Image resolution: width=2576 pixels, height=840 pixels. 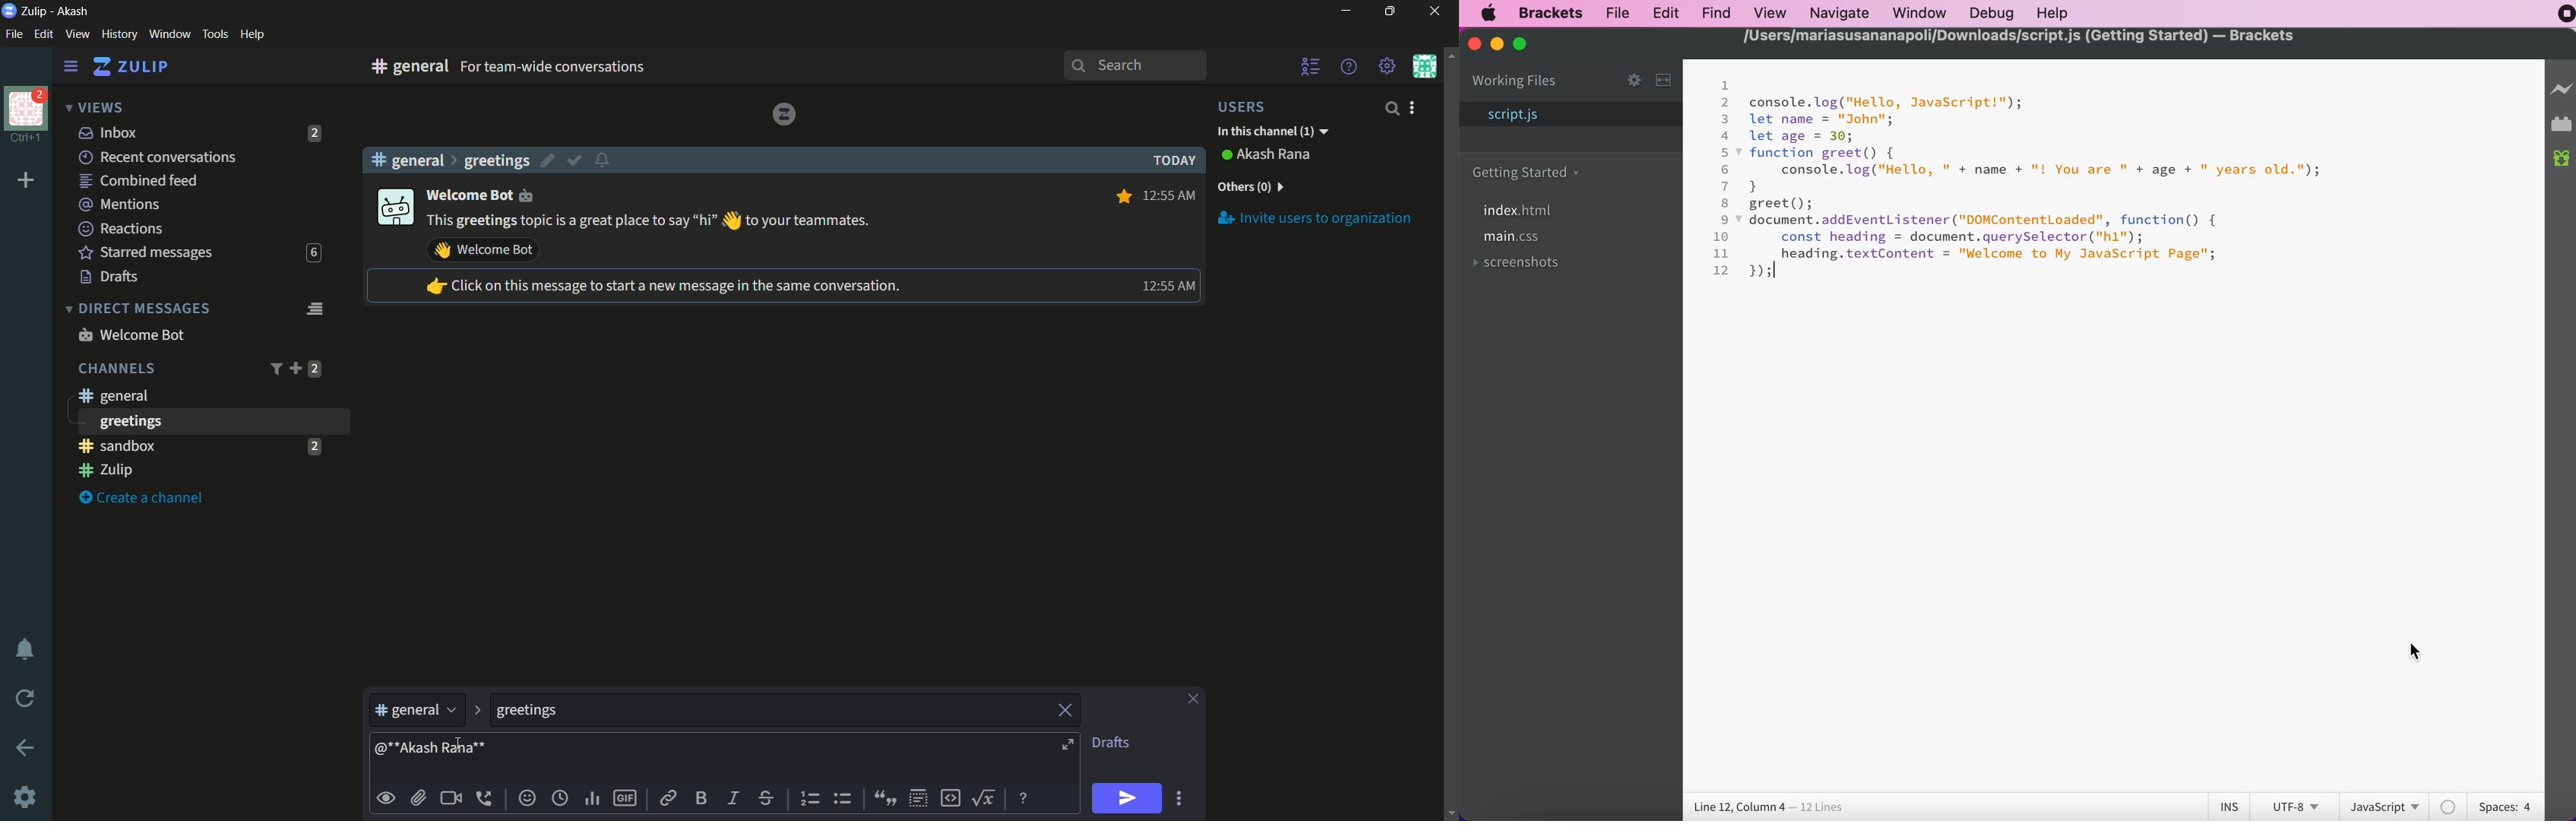 I want to click on message formatting, so click(x=1025, y=797).